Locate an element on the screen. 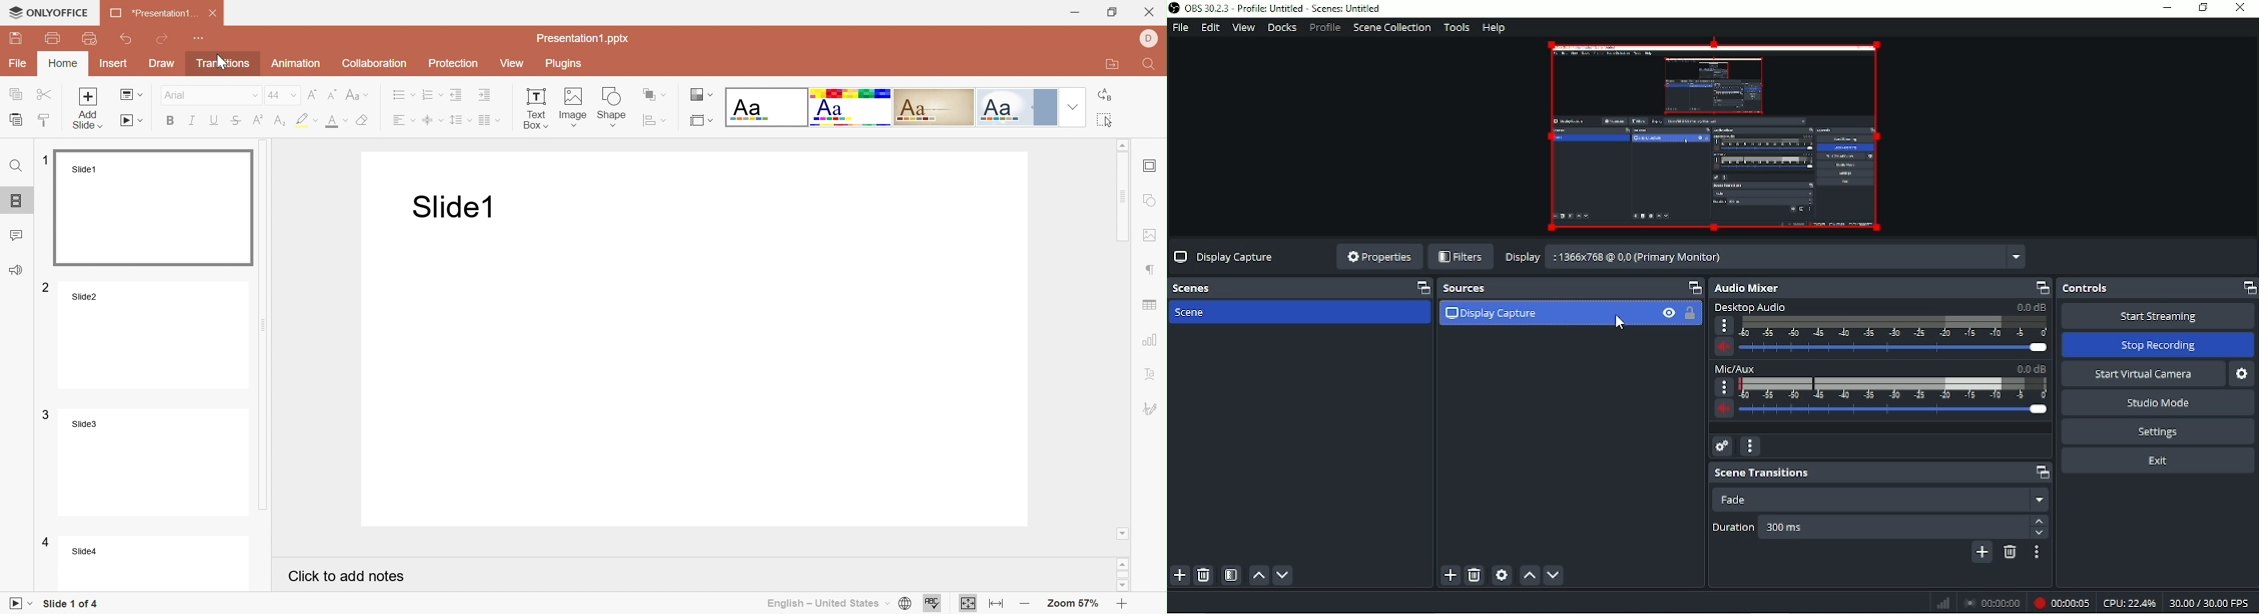 The height and width of the screenshot is (616, 2268). Graph is located at coordinates (1944, 602).